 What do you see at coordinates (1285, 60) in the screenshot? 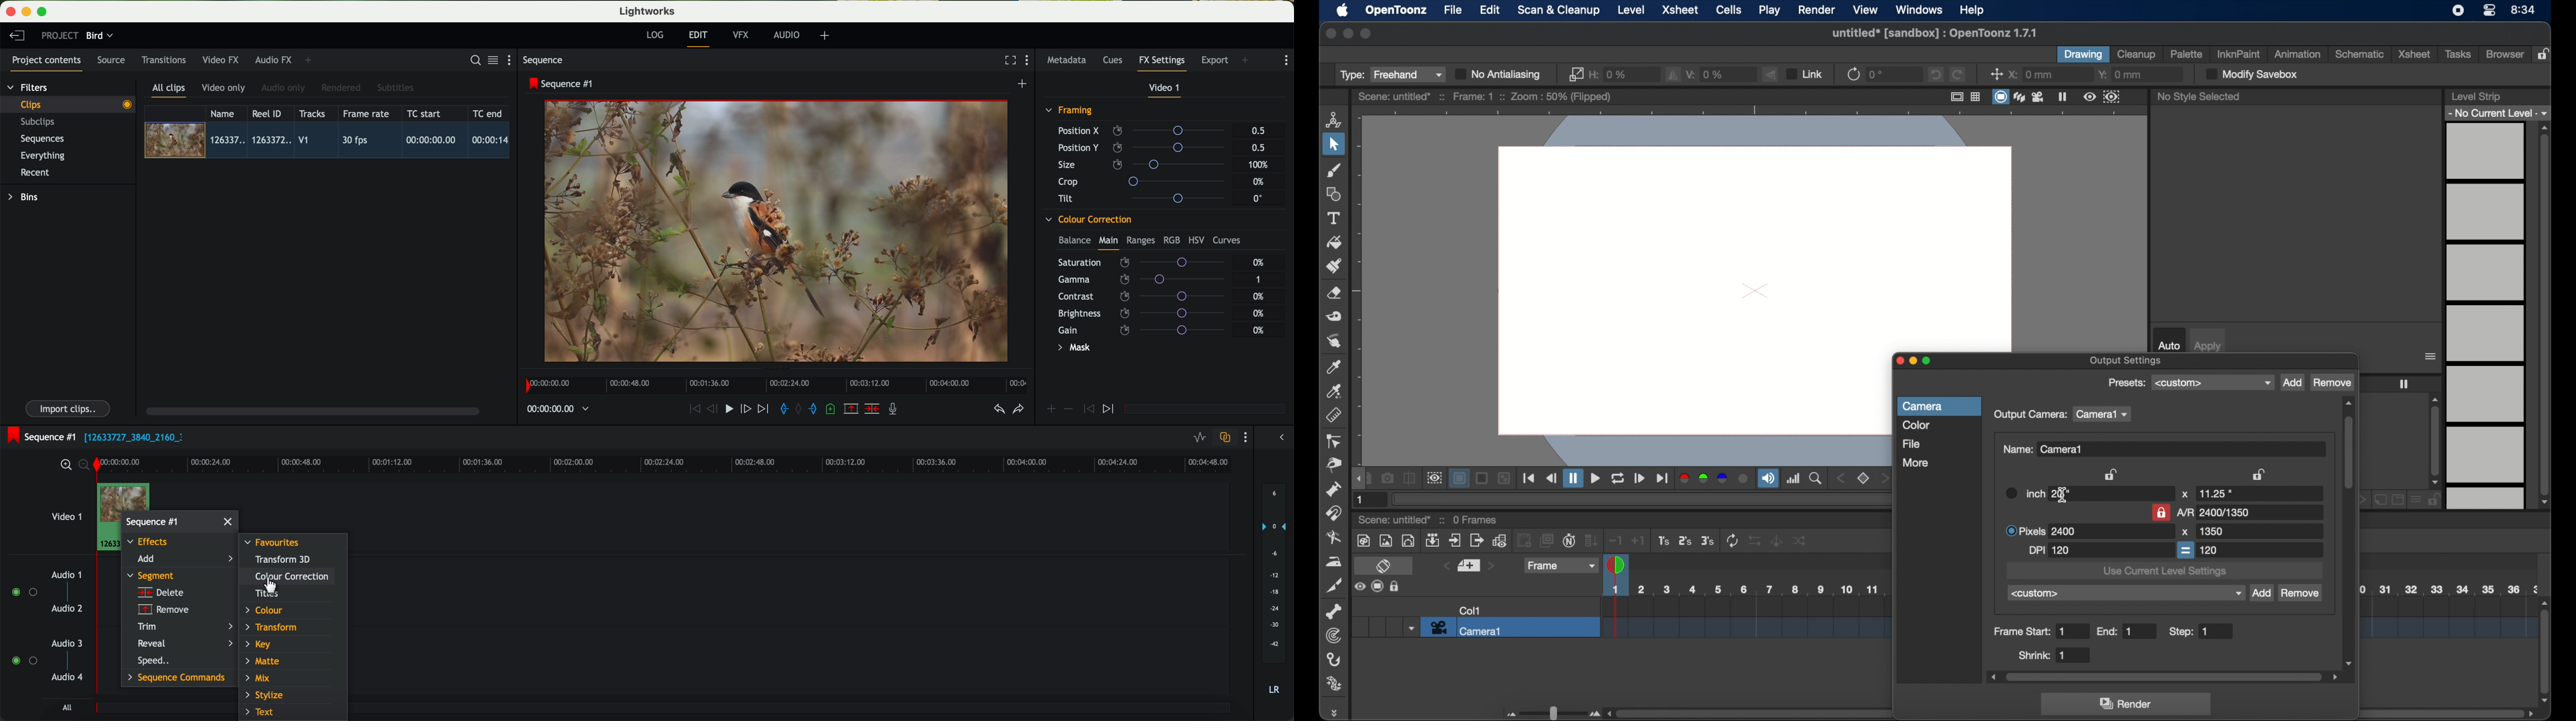
I see `show settings menu` at bounding box center [1285, 60].